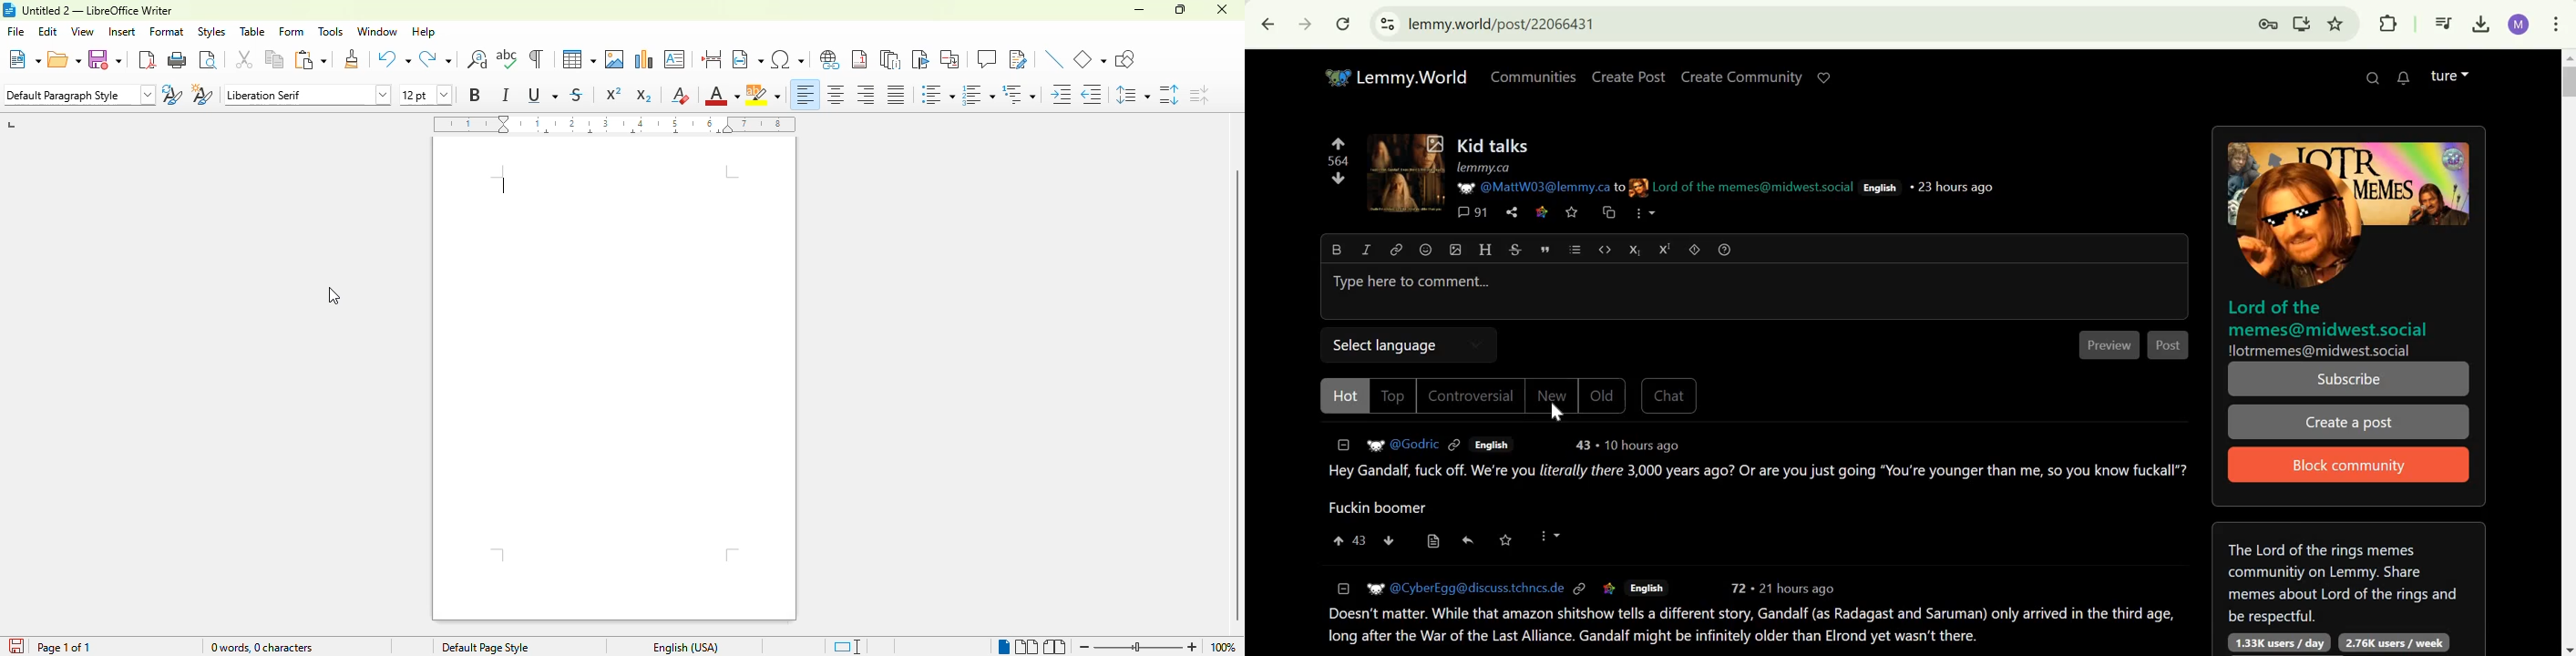  What do you see at coordinates (1494, 145) in the screenshot?
I see `Kid talks` at bounding box center [1494, 145].